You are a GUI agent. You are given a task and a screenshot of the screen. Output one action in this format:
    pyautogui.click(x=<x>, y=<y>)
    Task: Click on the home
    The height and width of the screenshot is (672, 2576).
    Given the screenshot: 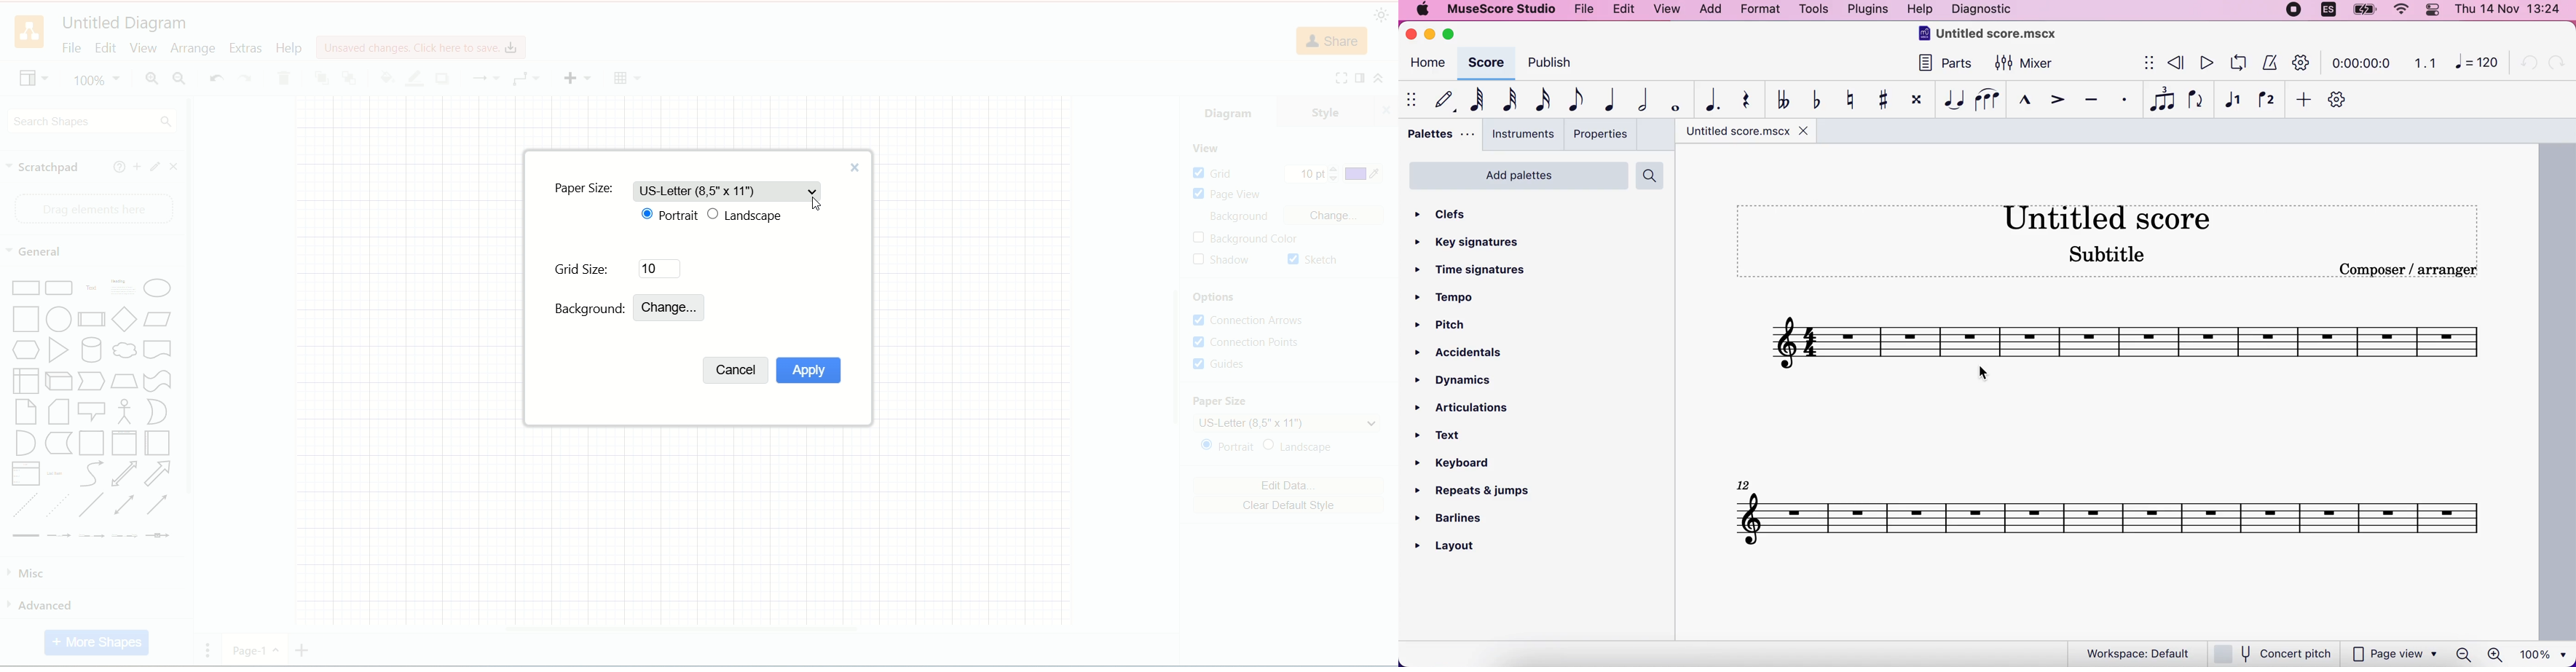 What is the action you would take?
    pyautogui.click(x=1427, y=68)
    